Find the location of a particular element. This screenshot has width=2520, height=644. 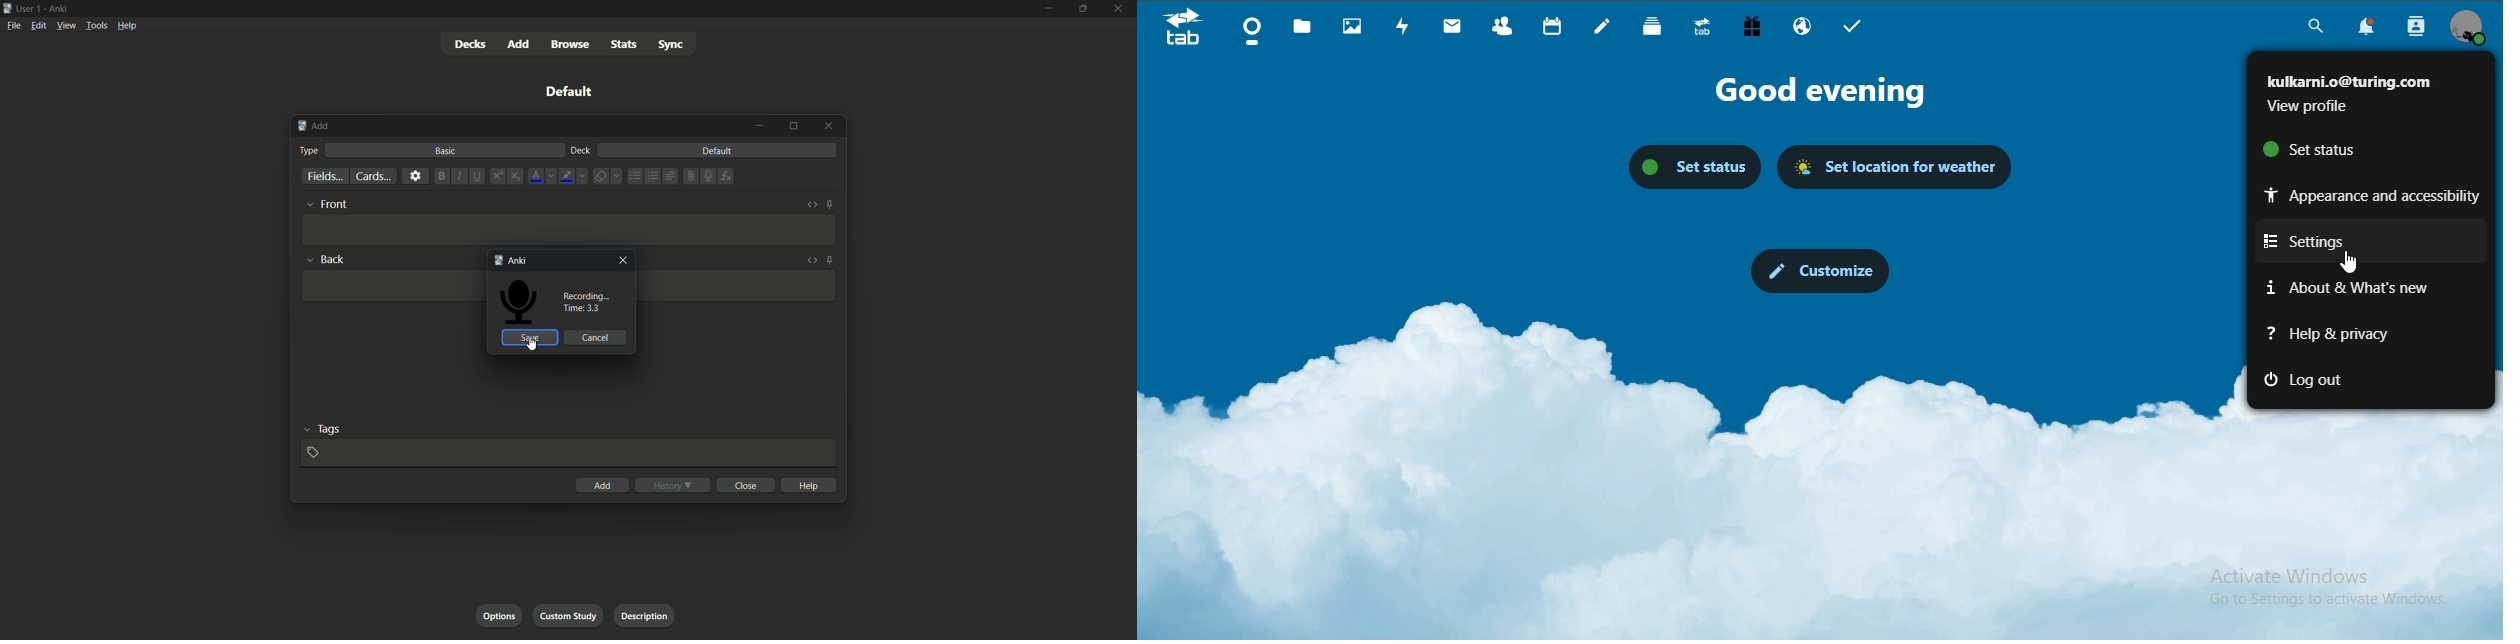

activity is located at coordinates (1406, 26).